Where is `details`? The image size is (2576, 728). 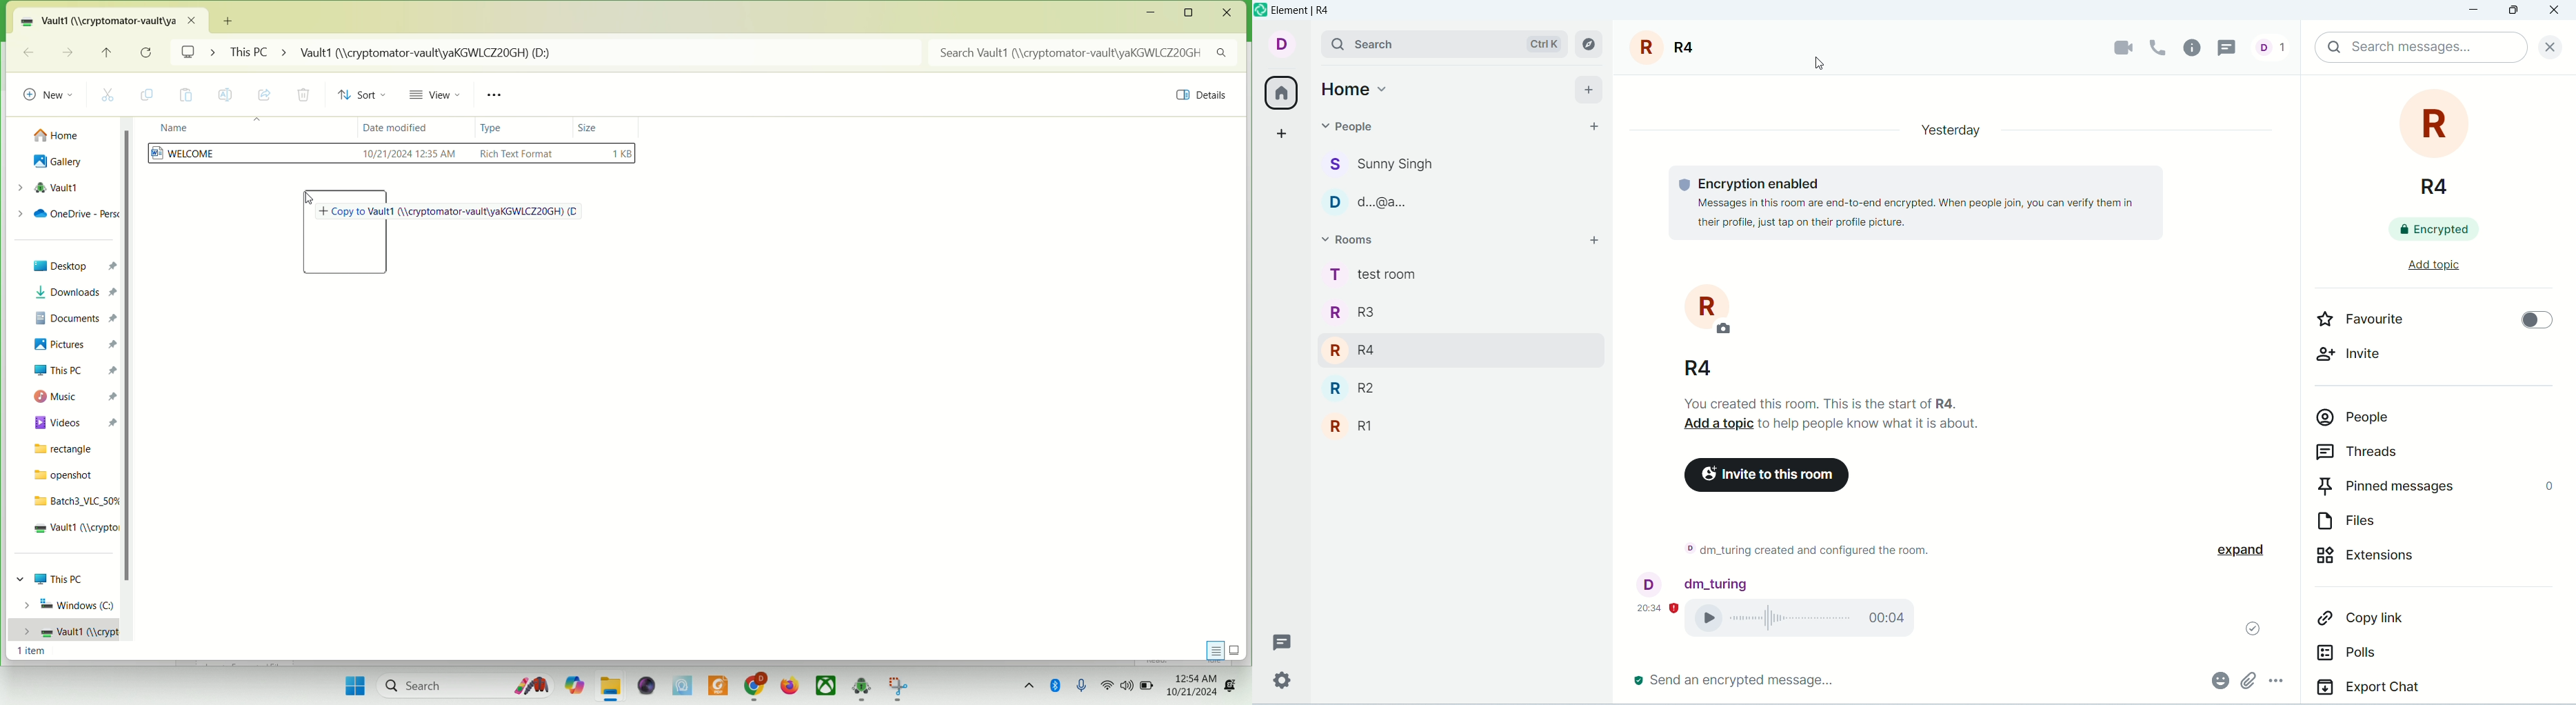 details is located at coordinates (1197, 97).